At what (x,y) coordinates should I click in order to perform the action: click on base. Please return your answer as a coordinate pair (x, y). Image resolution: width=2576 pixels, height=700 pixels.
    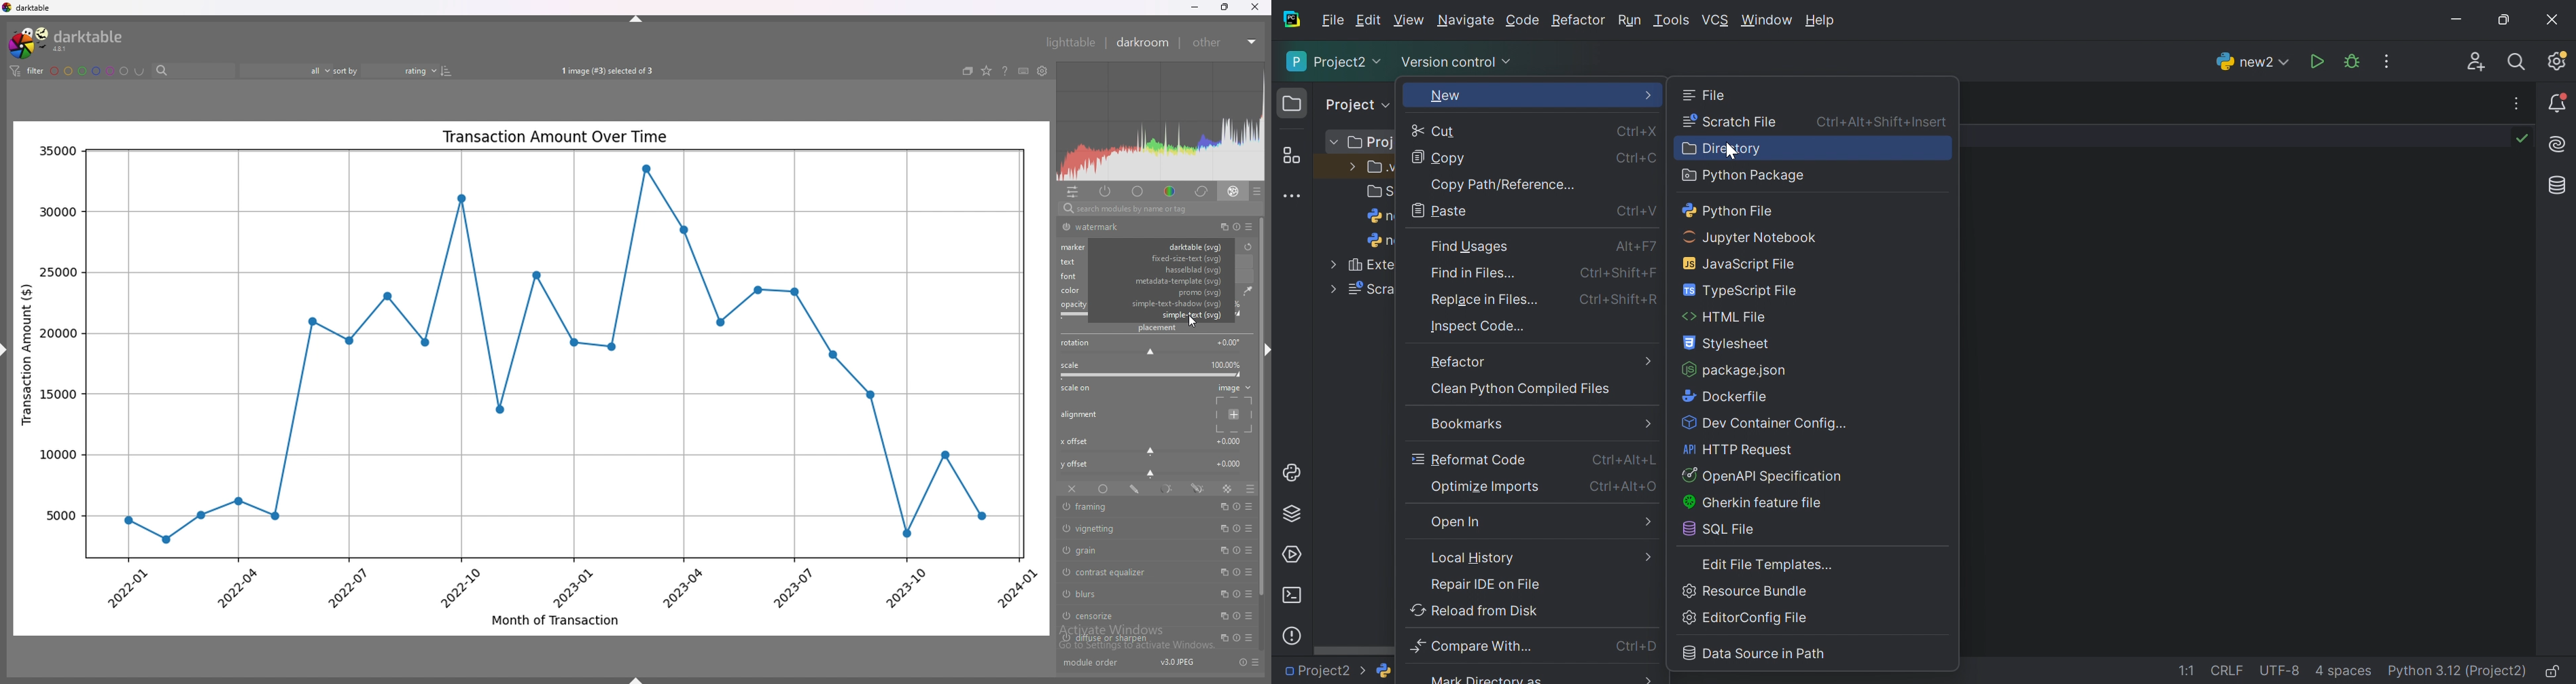
    Looking at the image, I should click on (1138, 191).